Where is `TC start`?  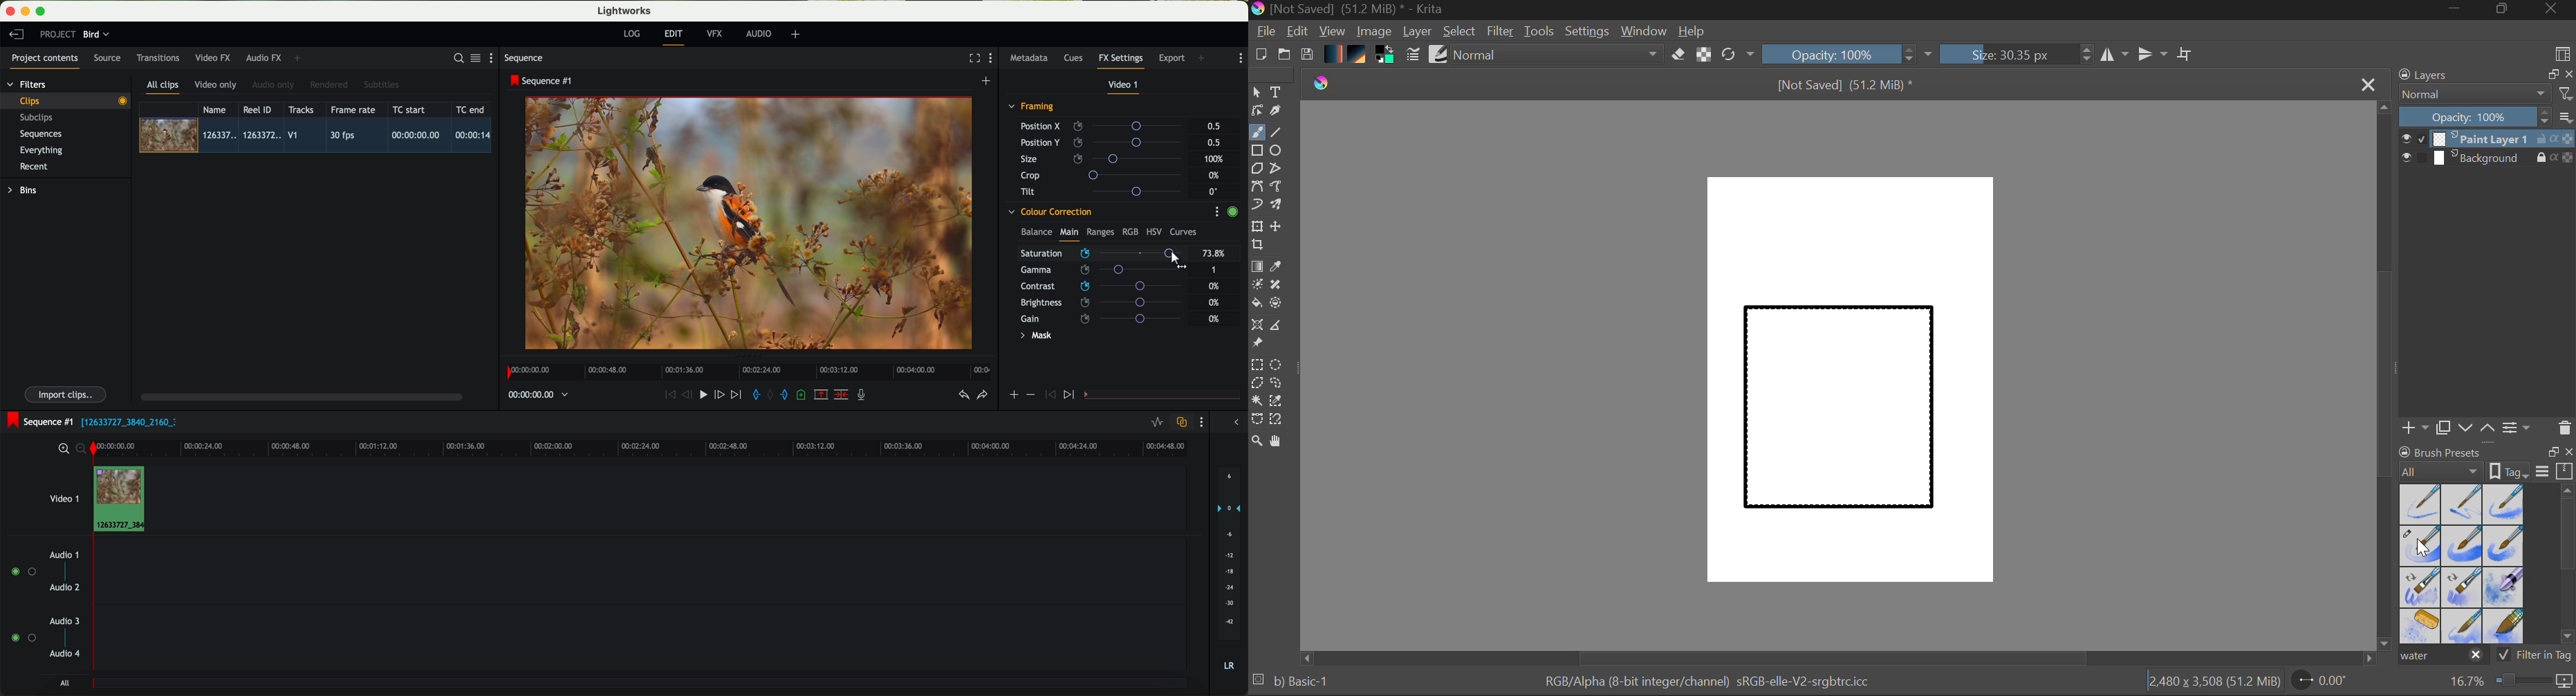
TC start is located at coordinates (410, 109).